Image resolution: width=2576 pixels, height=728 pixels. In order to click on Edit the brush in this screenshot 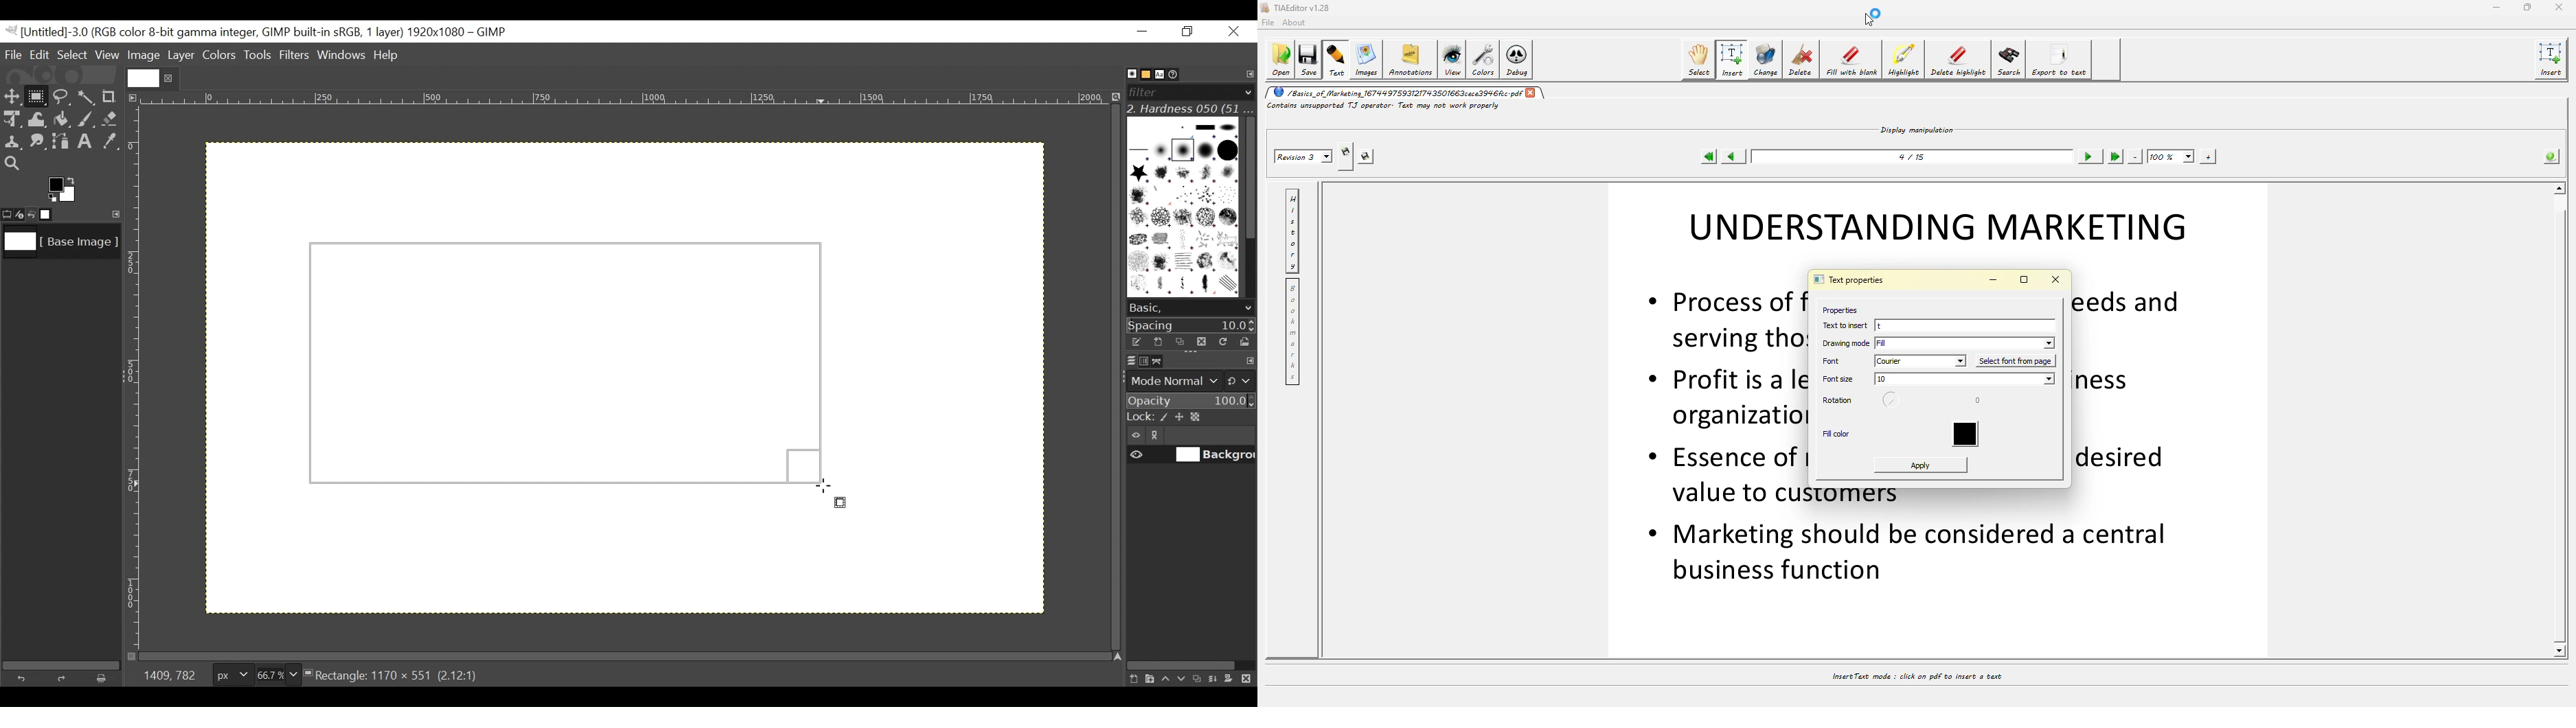, I will do `click(1136, 342)`.